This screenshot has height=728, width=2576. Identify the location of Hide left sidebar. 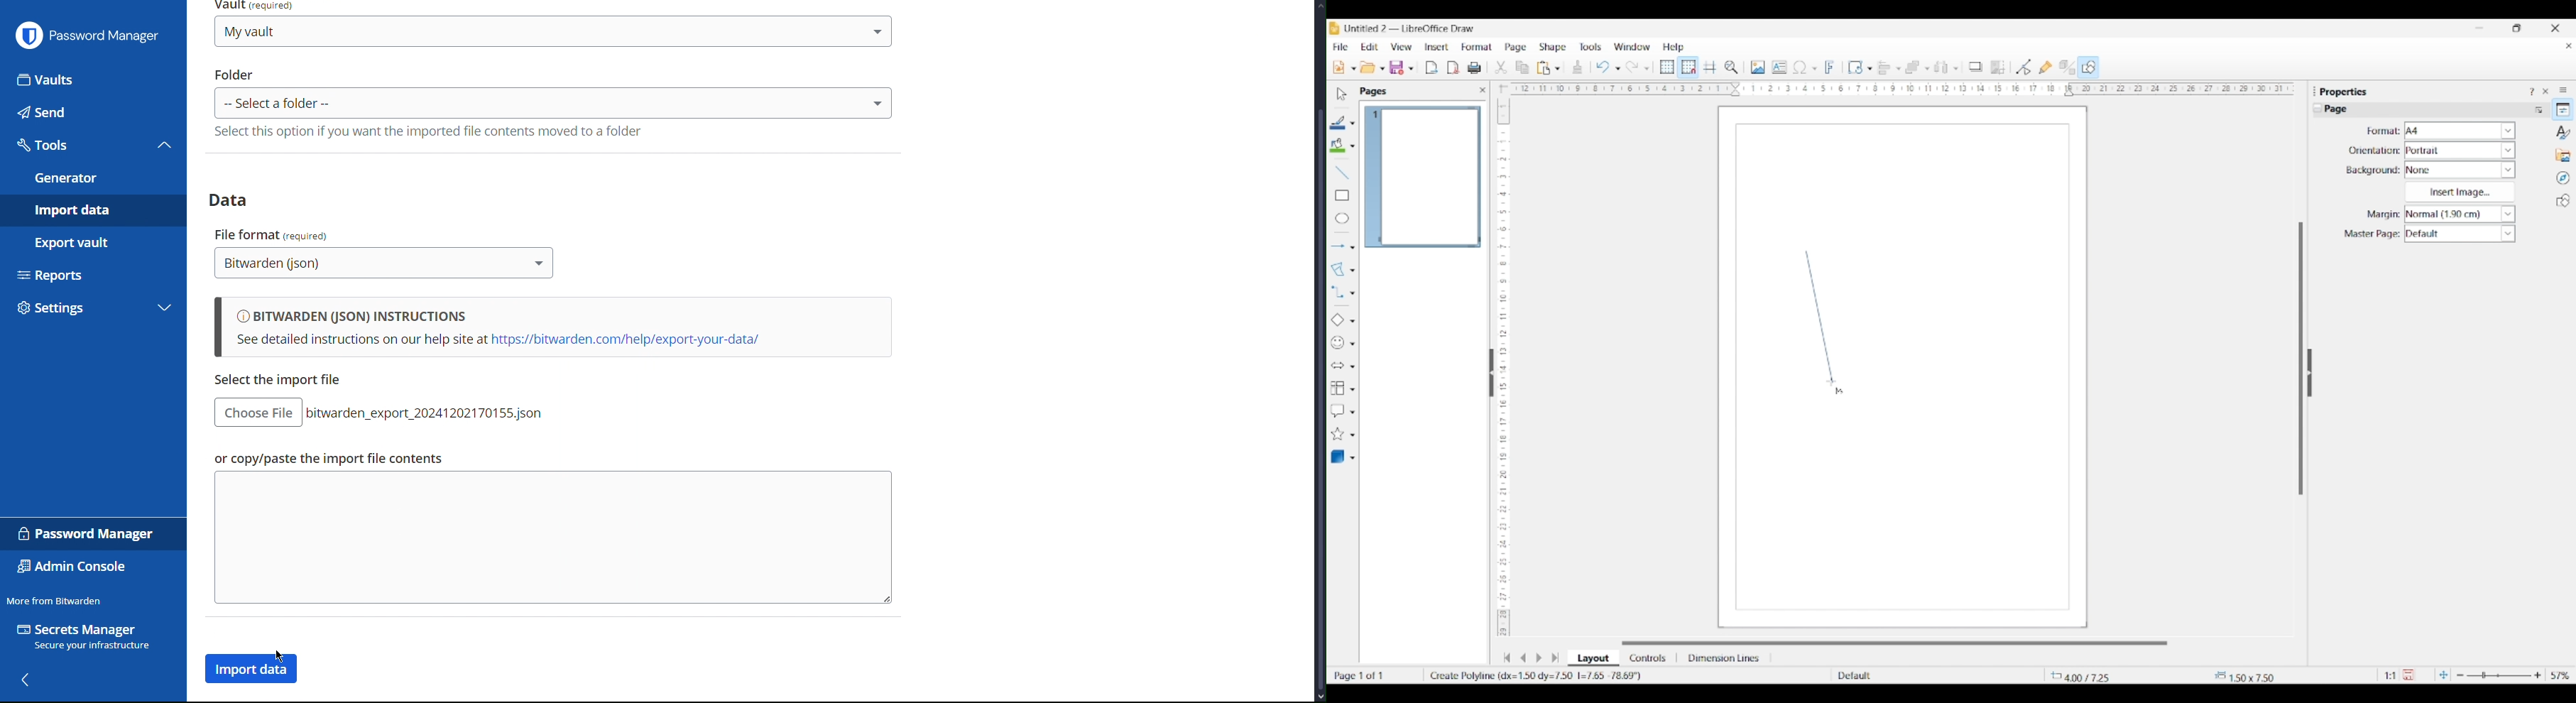
(1492, 373).